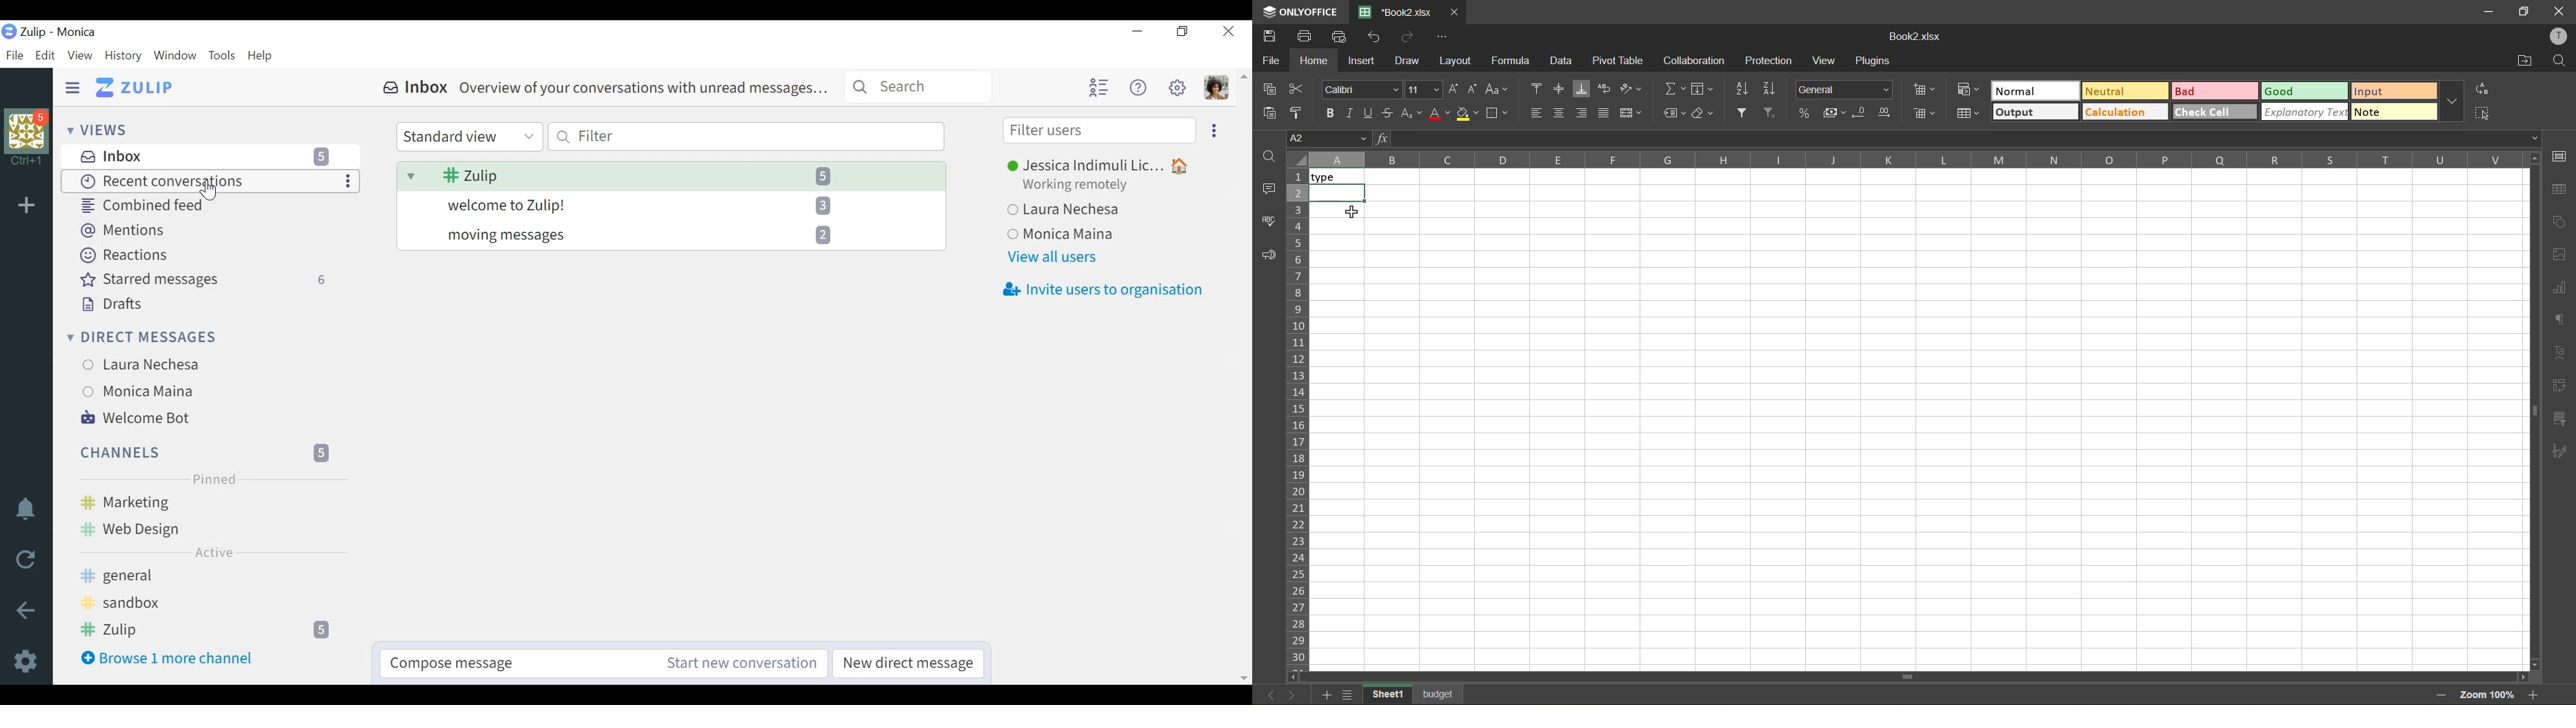 The width and height of the screenshot is (2576, 728). Describe the element at coordinates (1913, 161) in the screenshot. I see `column names` at that location.